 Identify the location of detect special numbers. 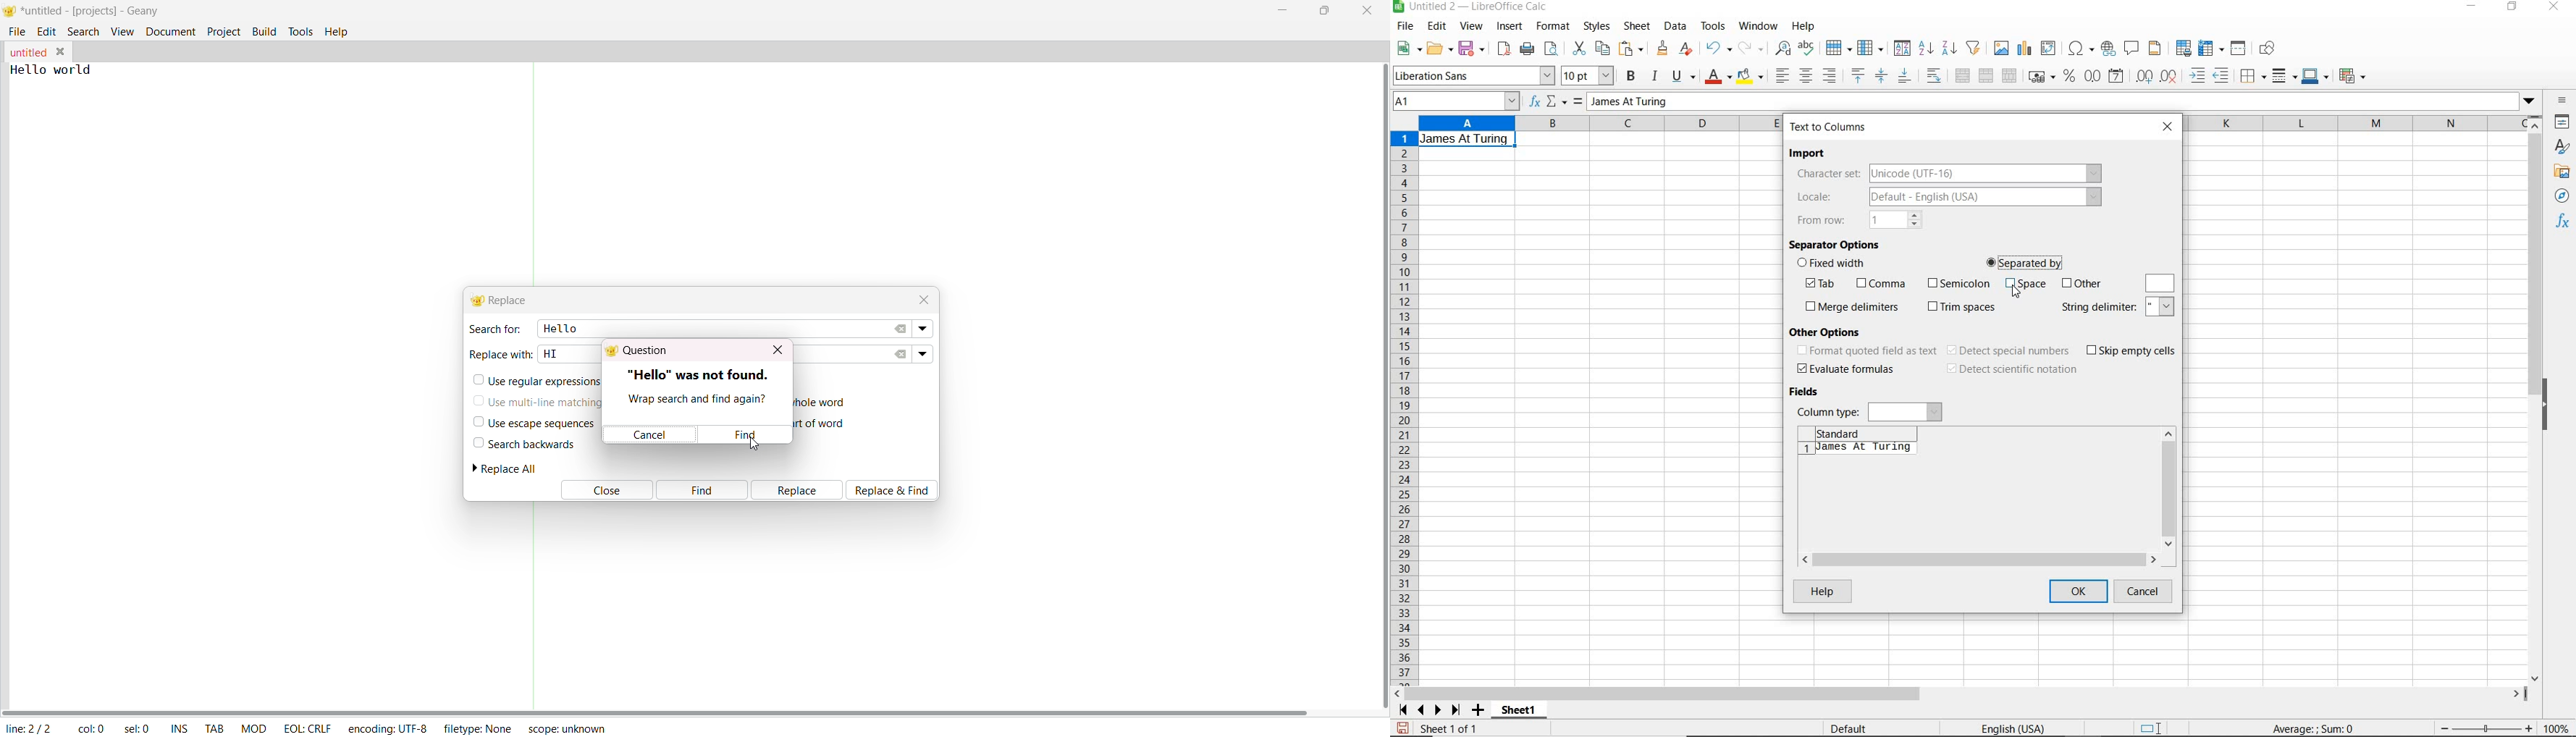
(2009, 351).